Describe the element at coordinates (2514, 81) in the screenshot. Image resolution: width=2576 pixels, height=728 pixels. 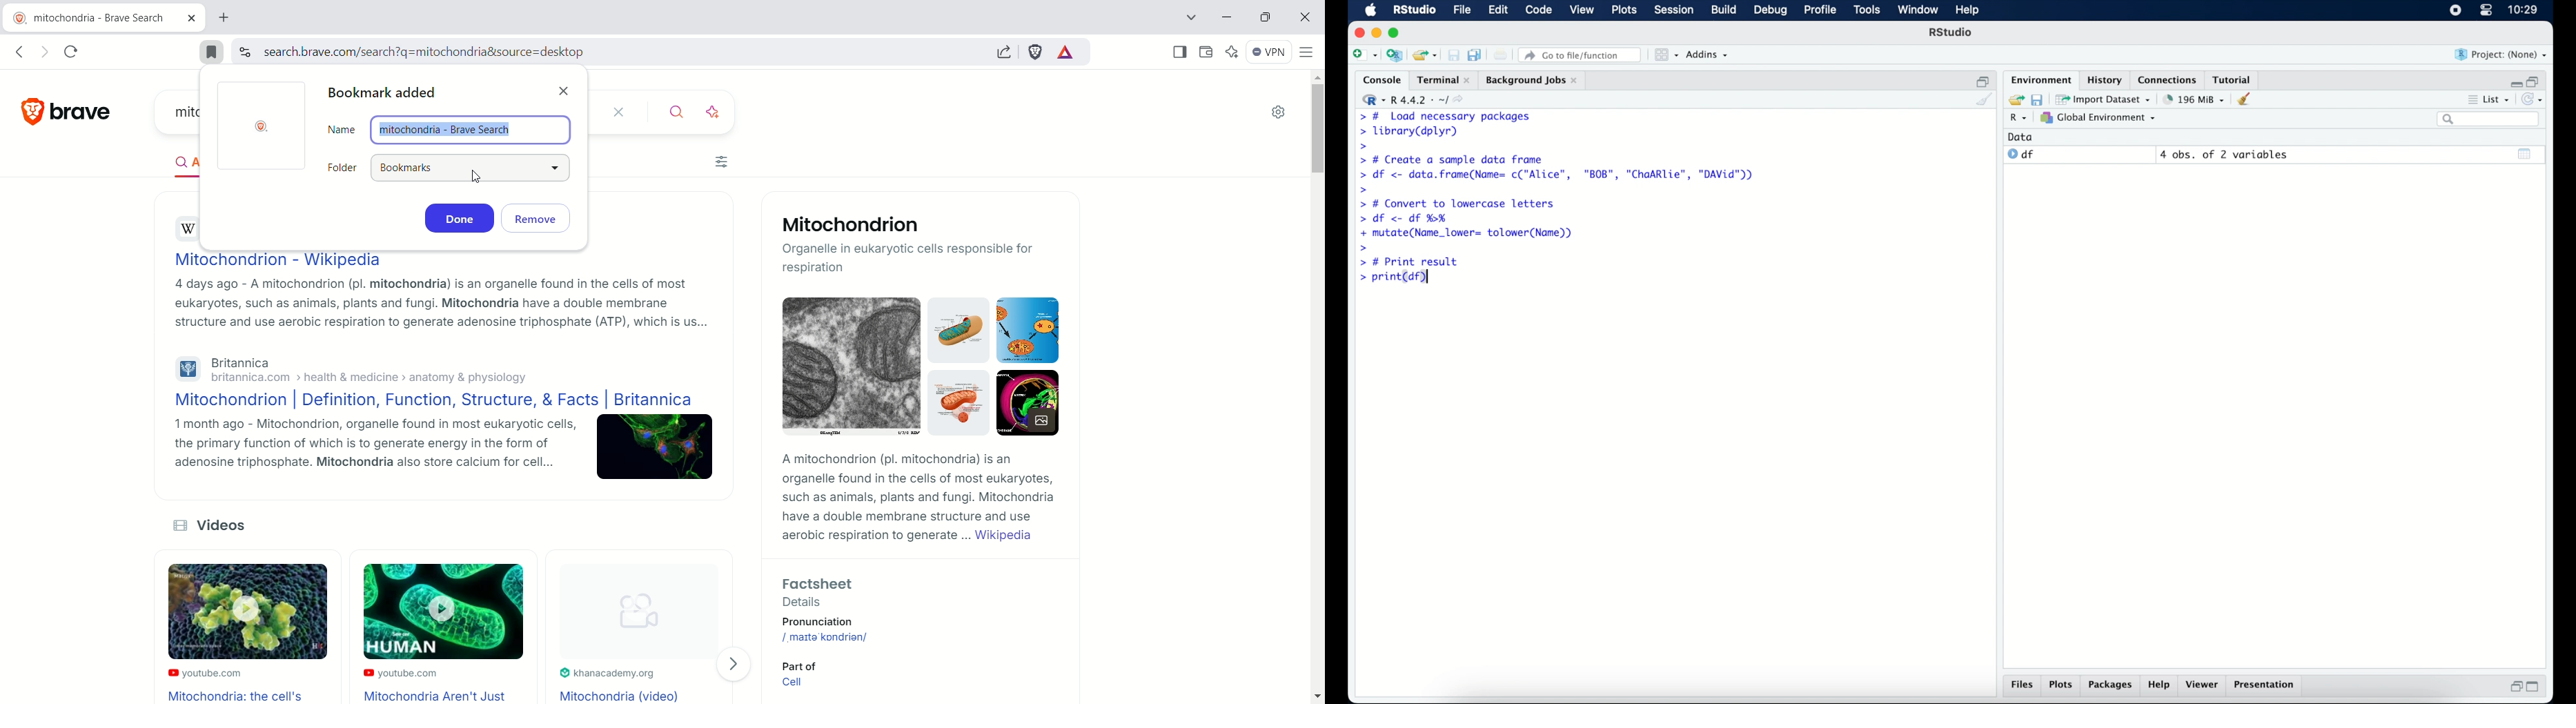
I see `minimize` at that location.